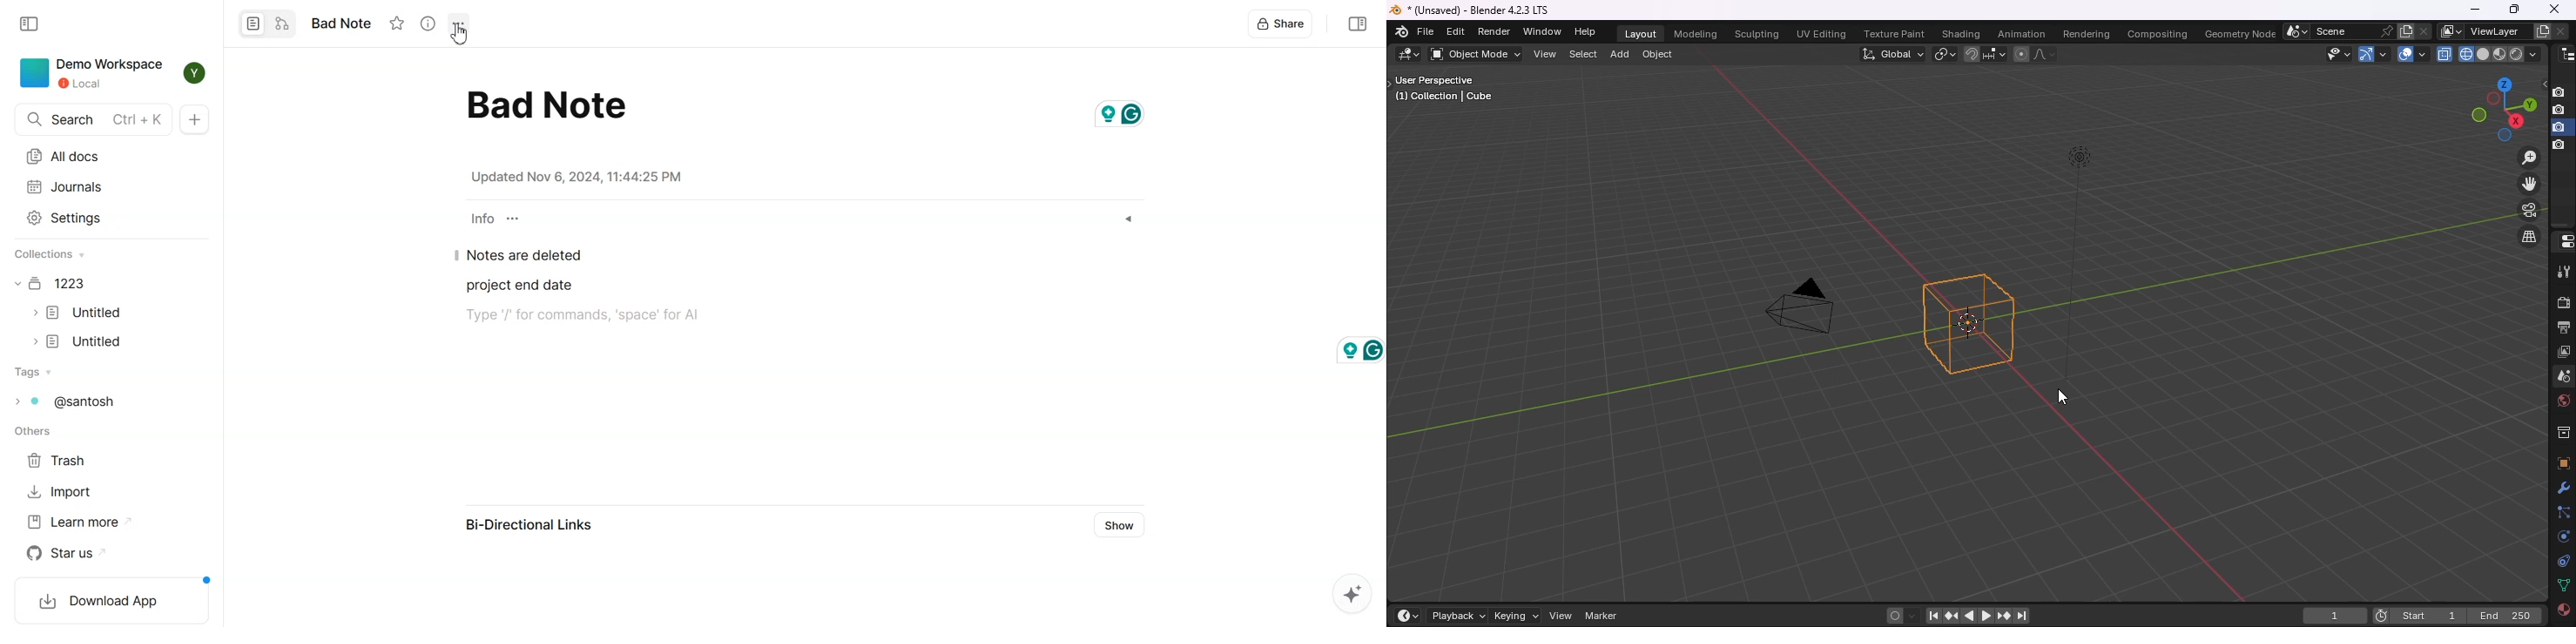 This screenshot has height=644, width=2576. Describe the element at coordinates (535, 525) in the screenshot. I see `bi directional links` at that location.